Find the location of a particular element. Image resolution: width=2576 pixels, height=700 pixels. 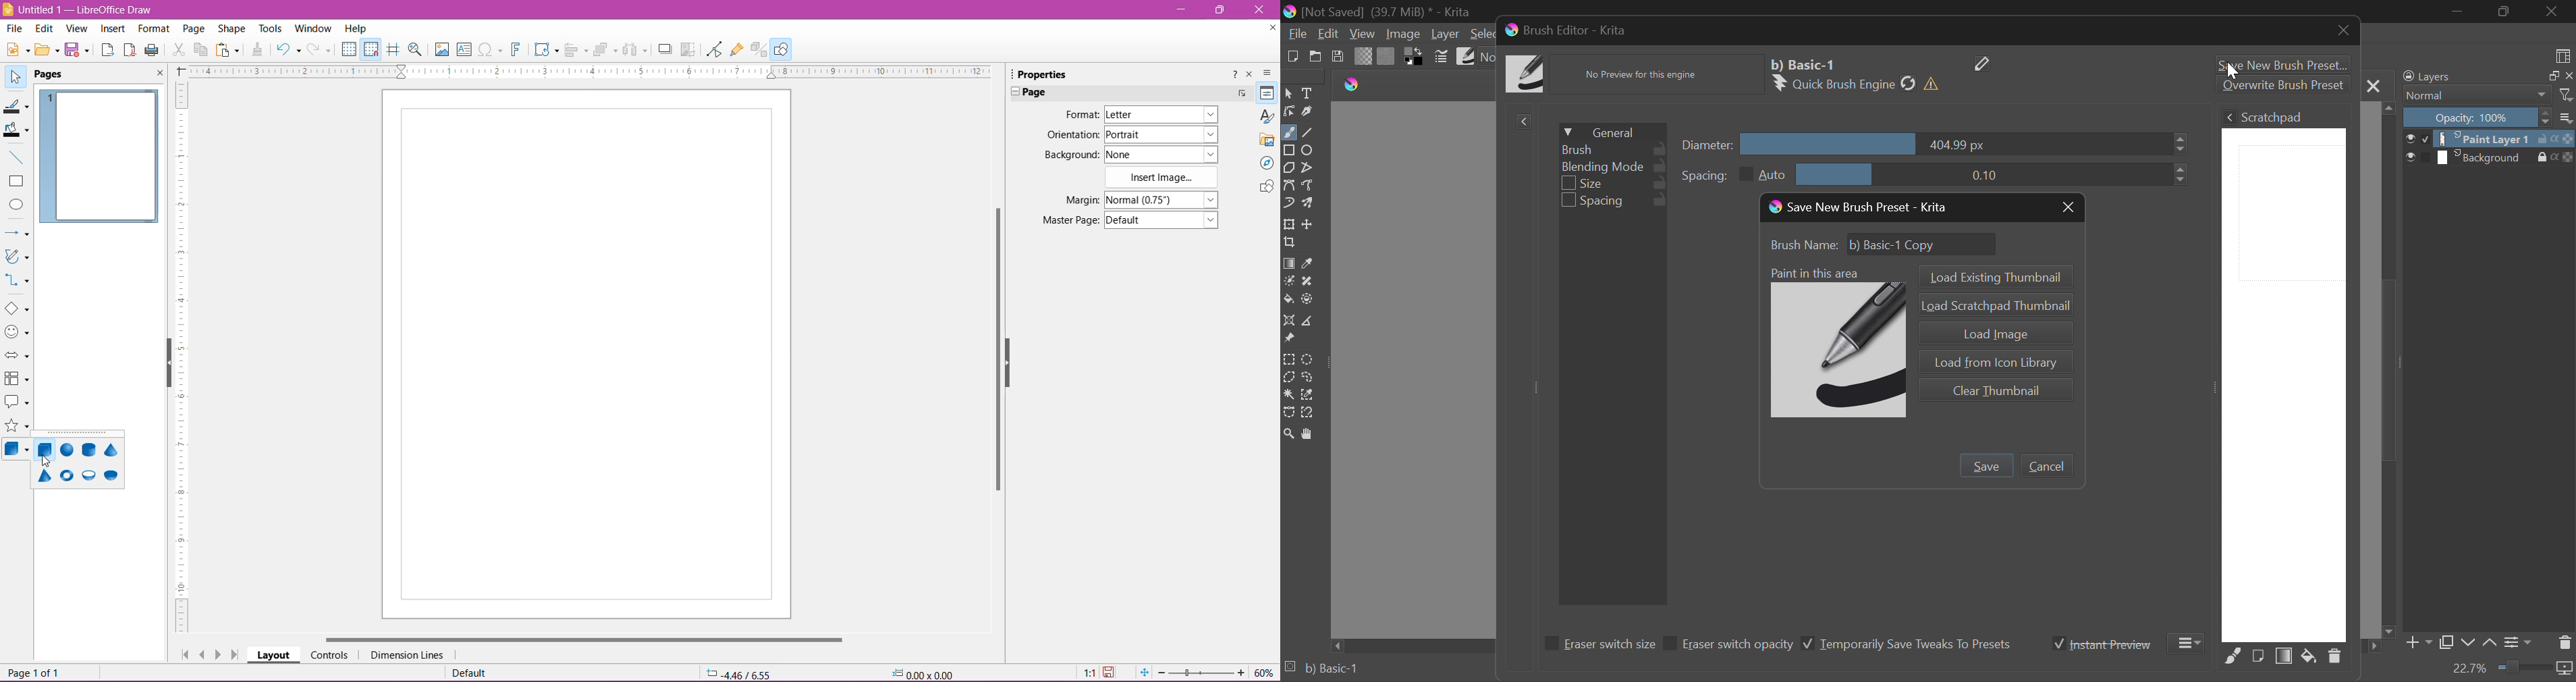

Fit Page to current window is located at coordinates (1144, 673).